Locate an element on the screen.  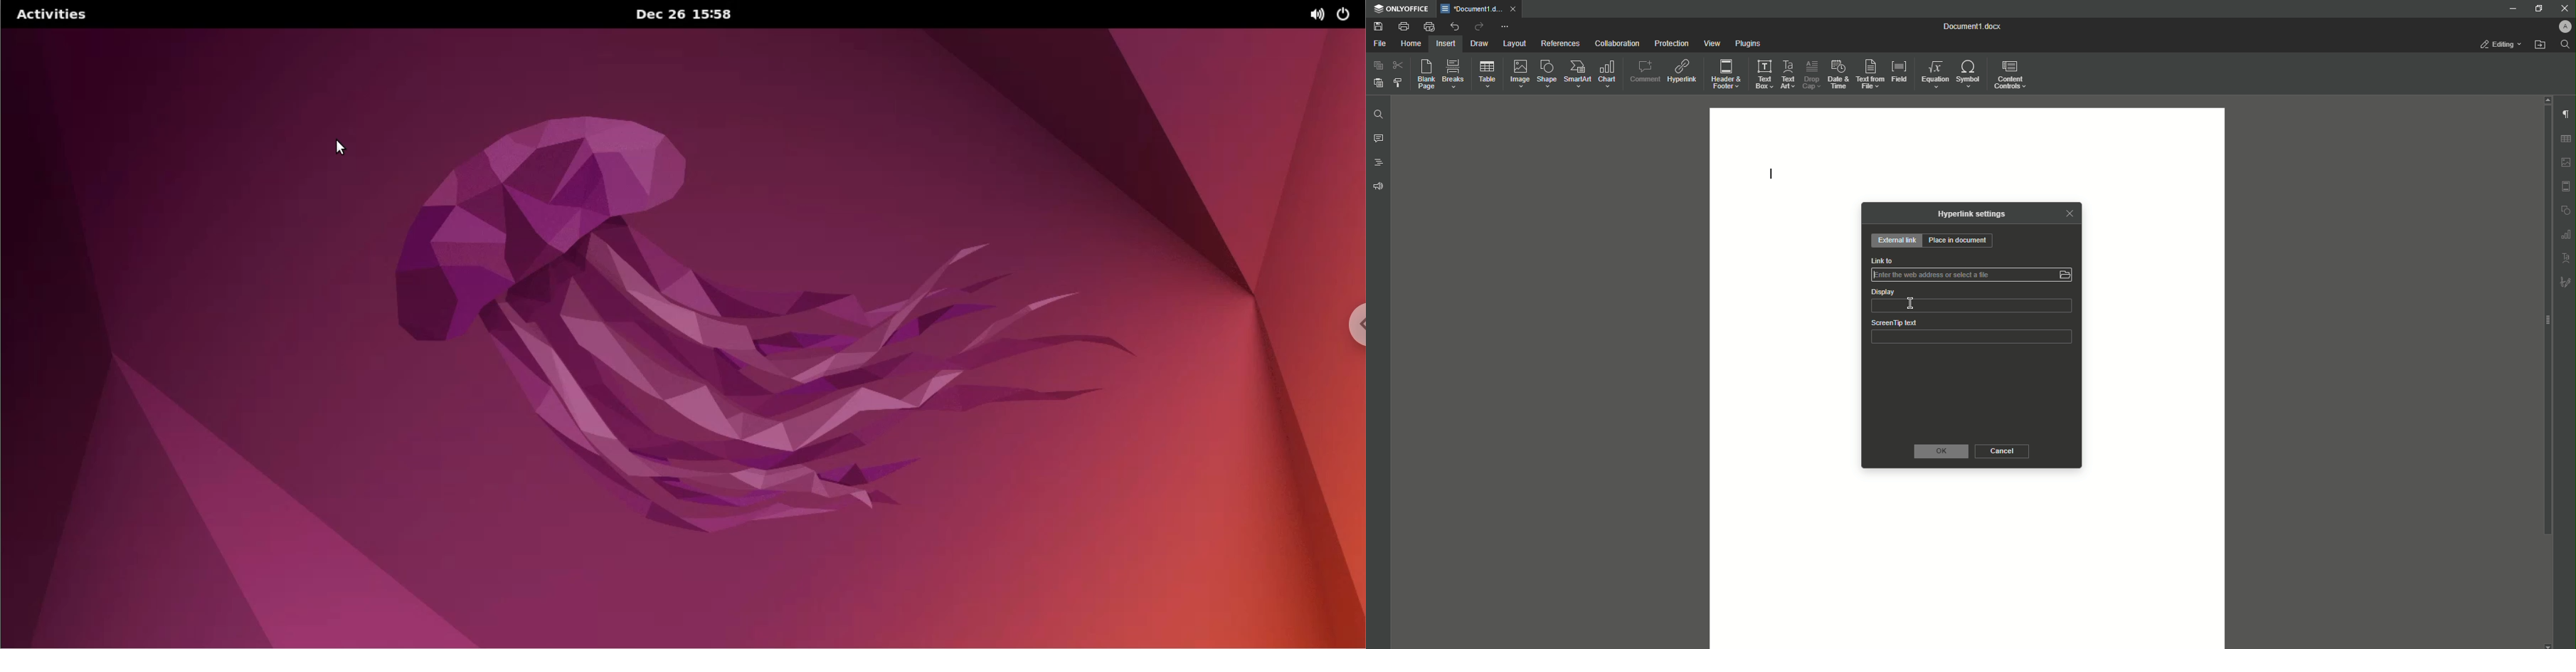
Minimize is located at coordinates (2508, 8).